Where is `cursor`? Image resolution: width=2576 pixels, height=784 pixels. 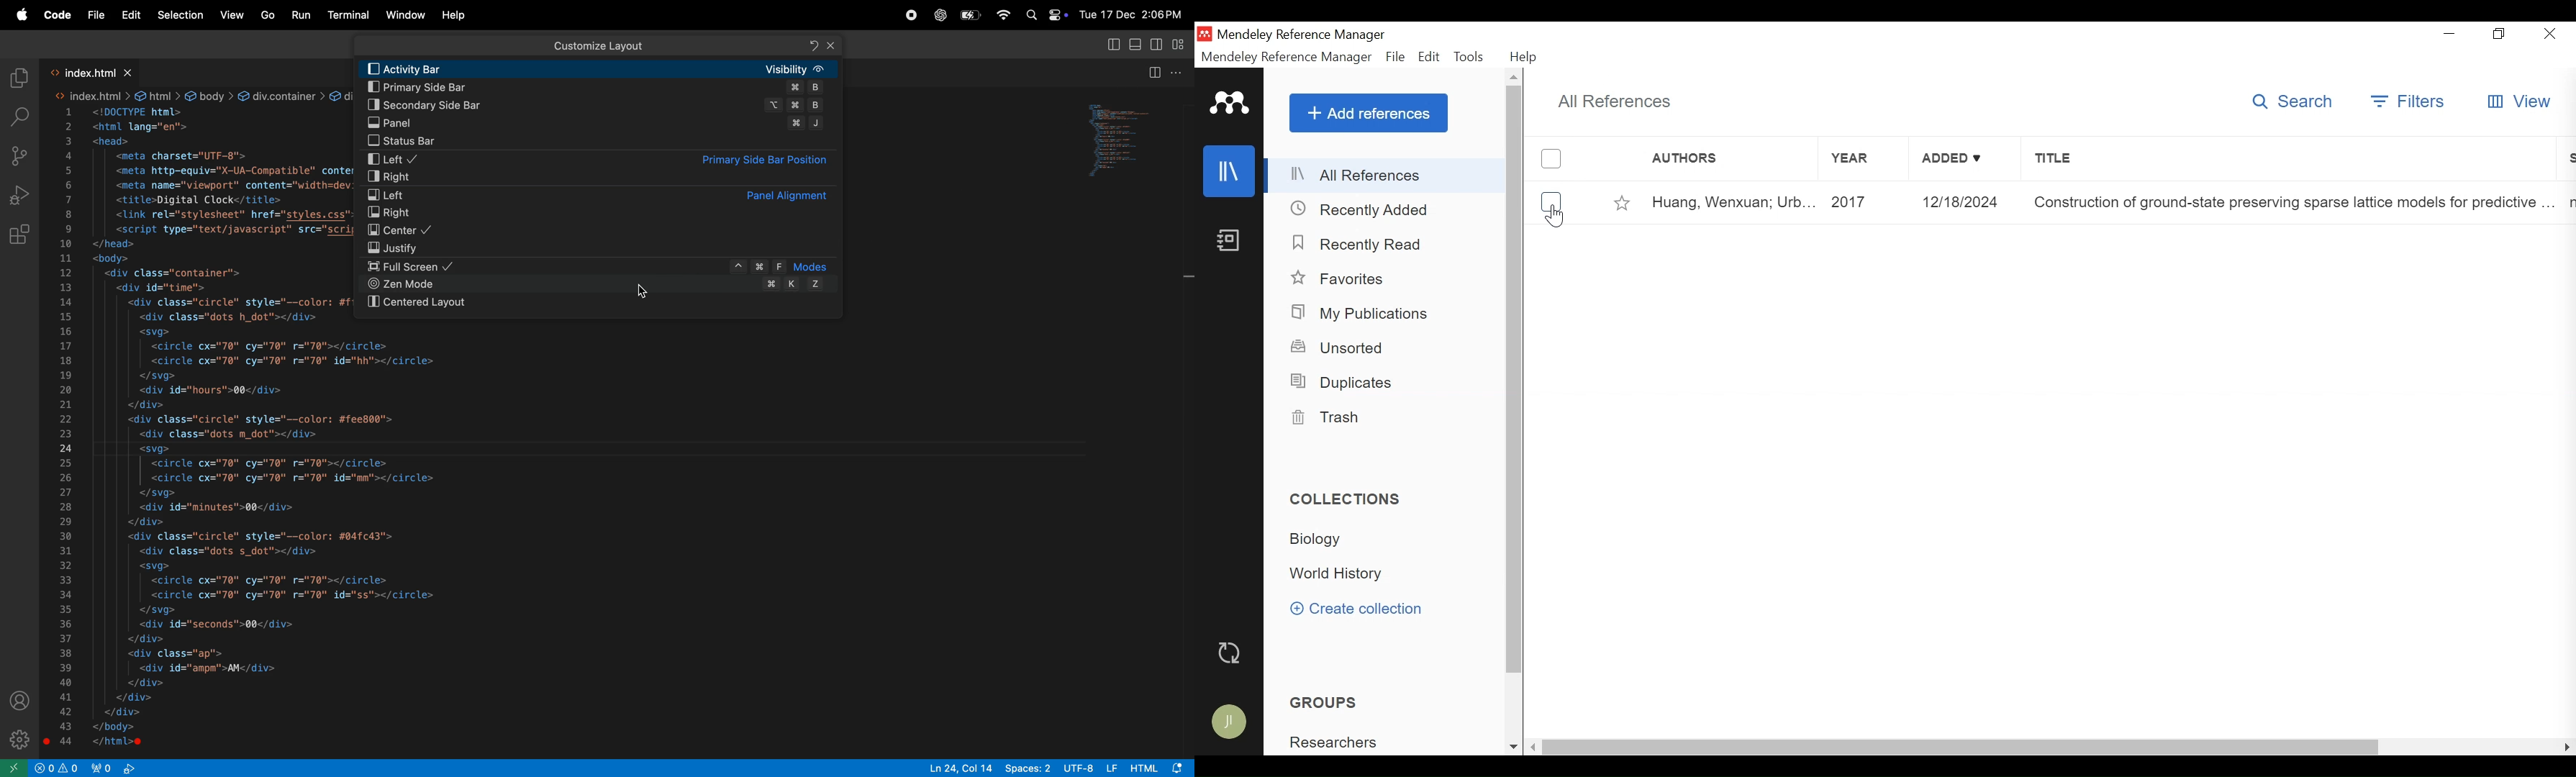
cursor is located at coordinates (645, 293).